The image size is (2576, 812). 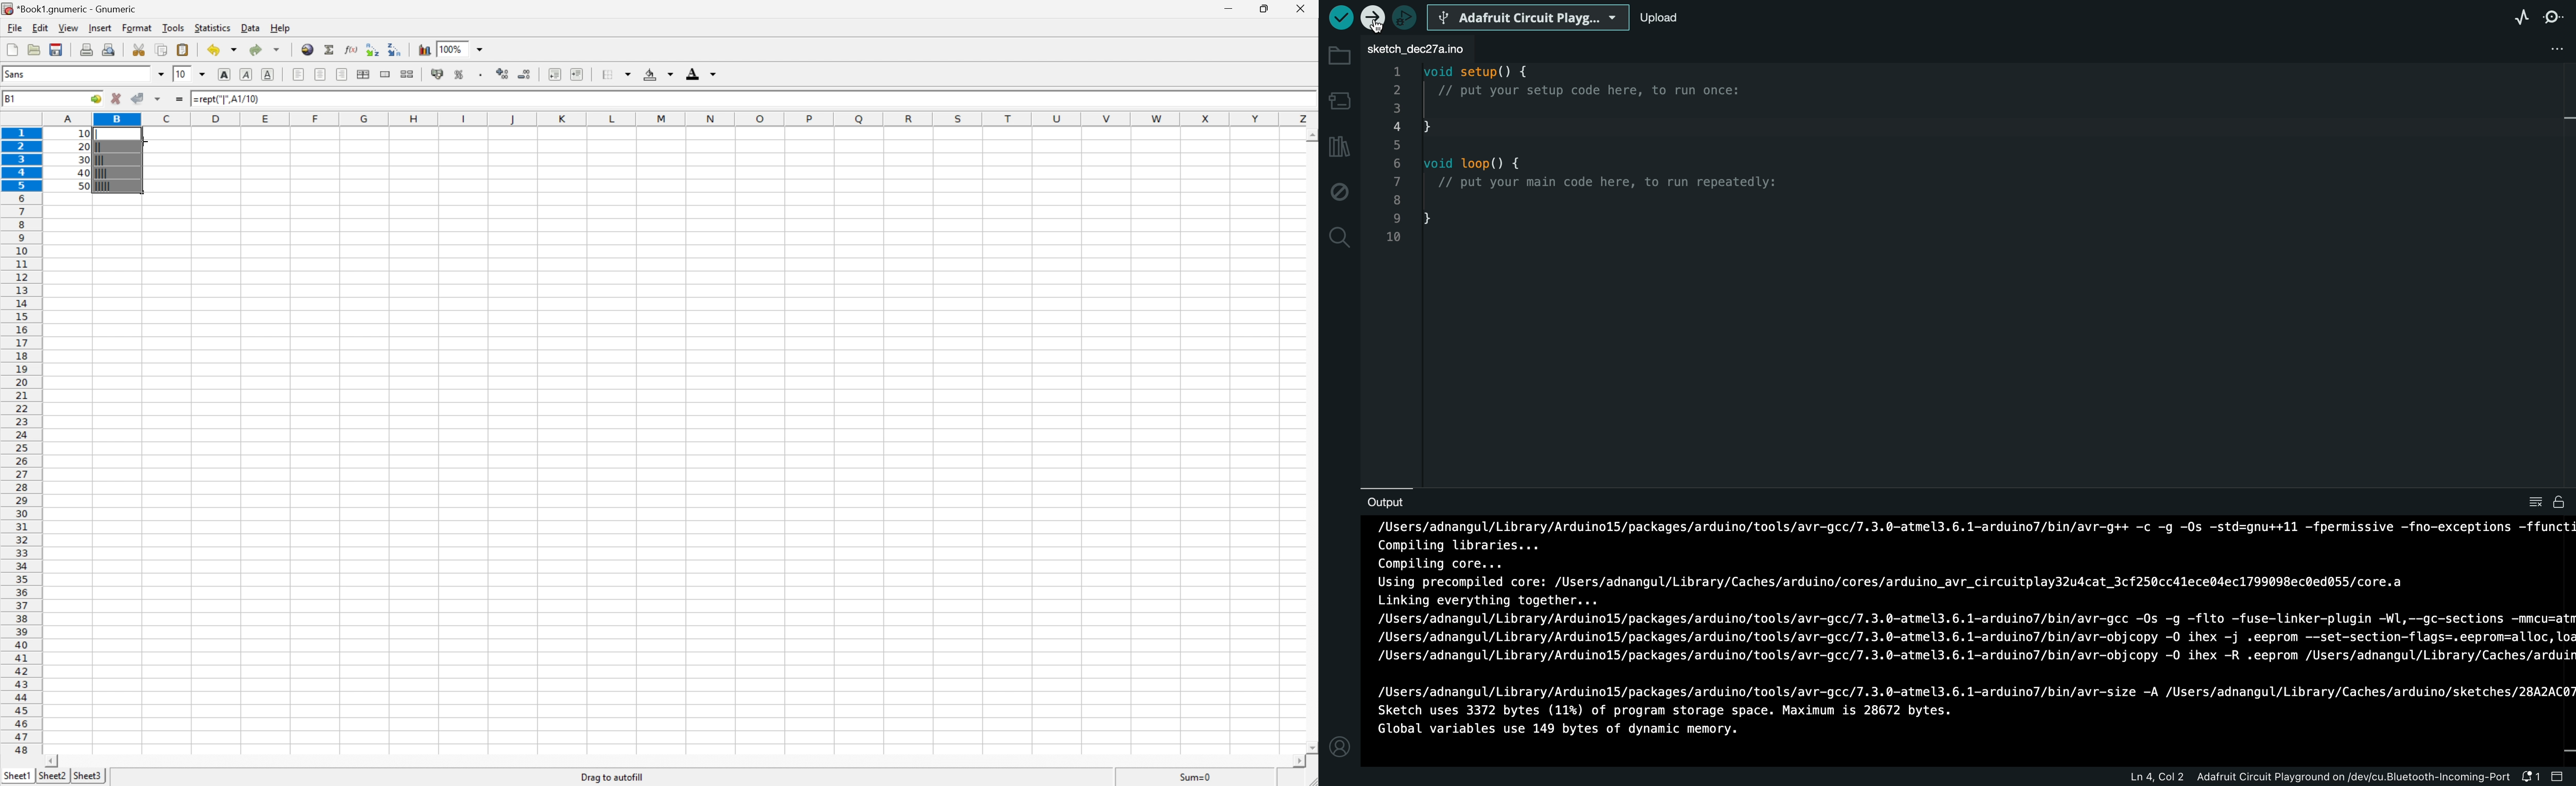 I want to click on B1, so click(x=11, y=99).